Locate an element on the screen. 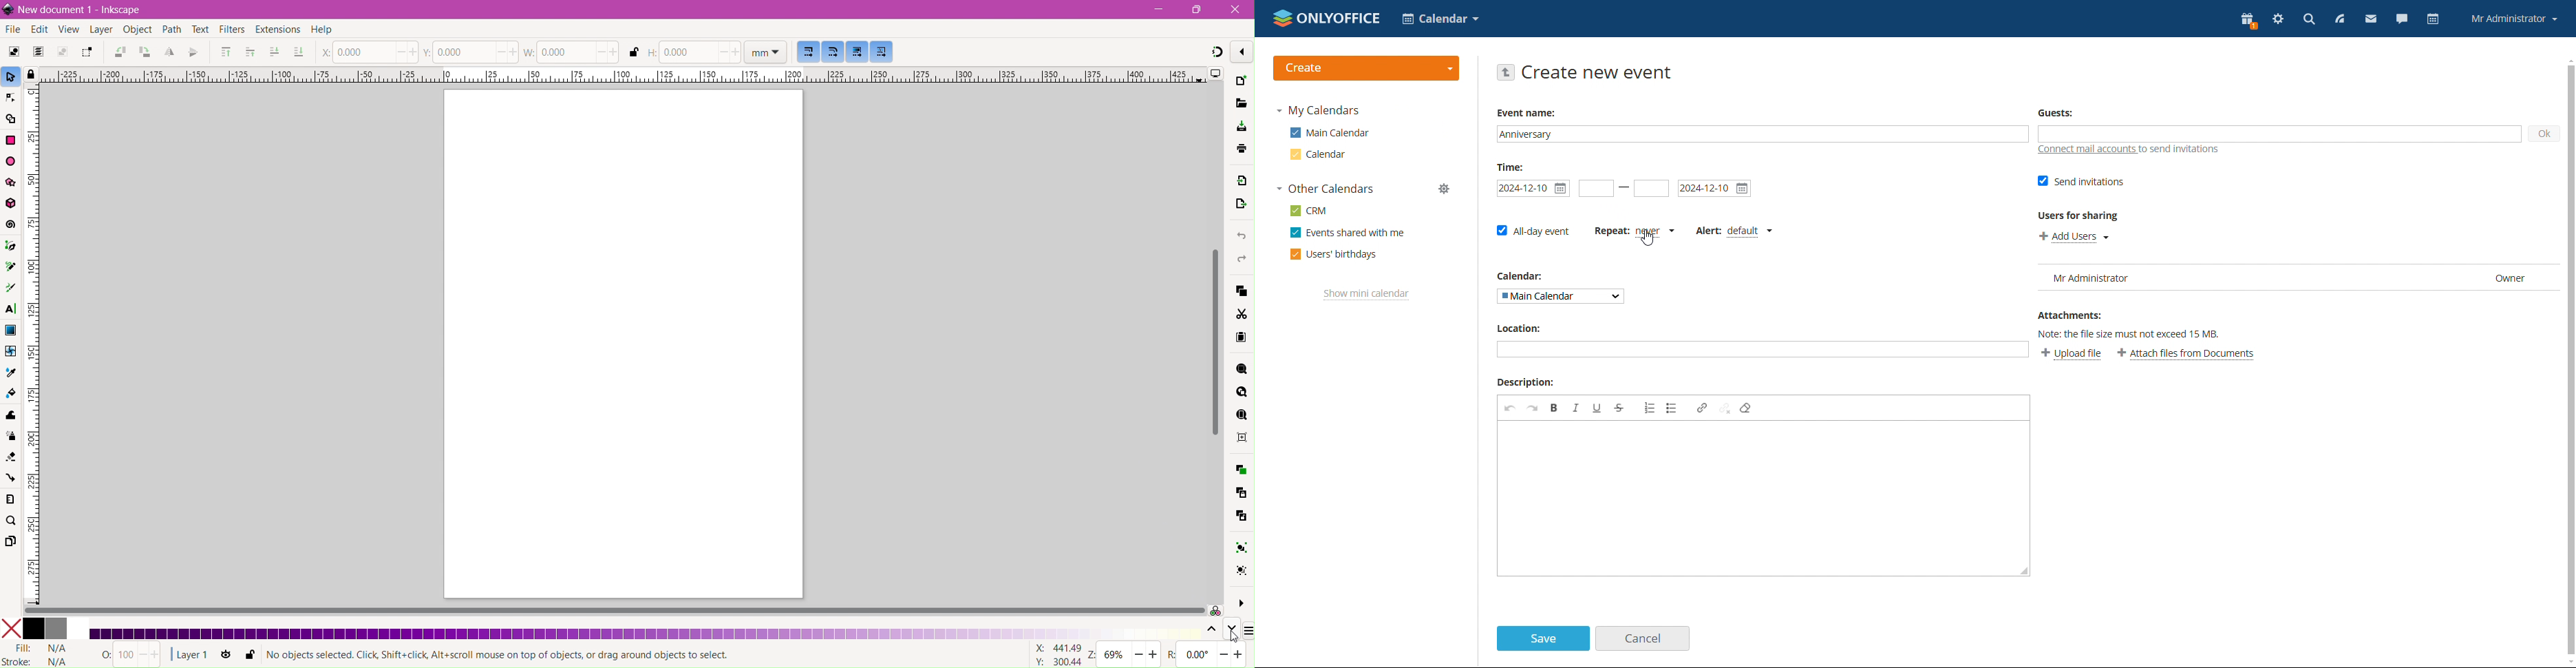  Unlink Clone is located at coordinates (1241, 518).